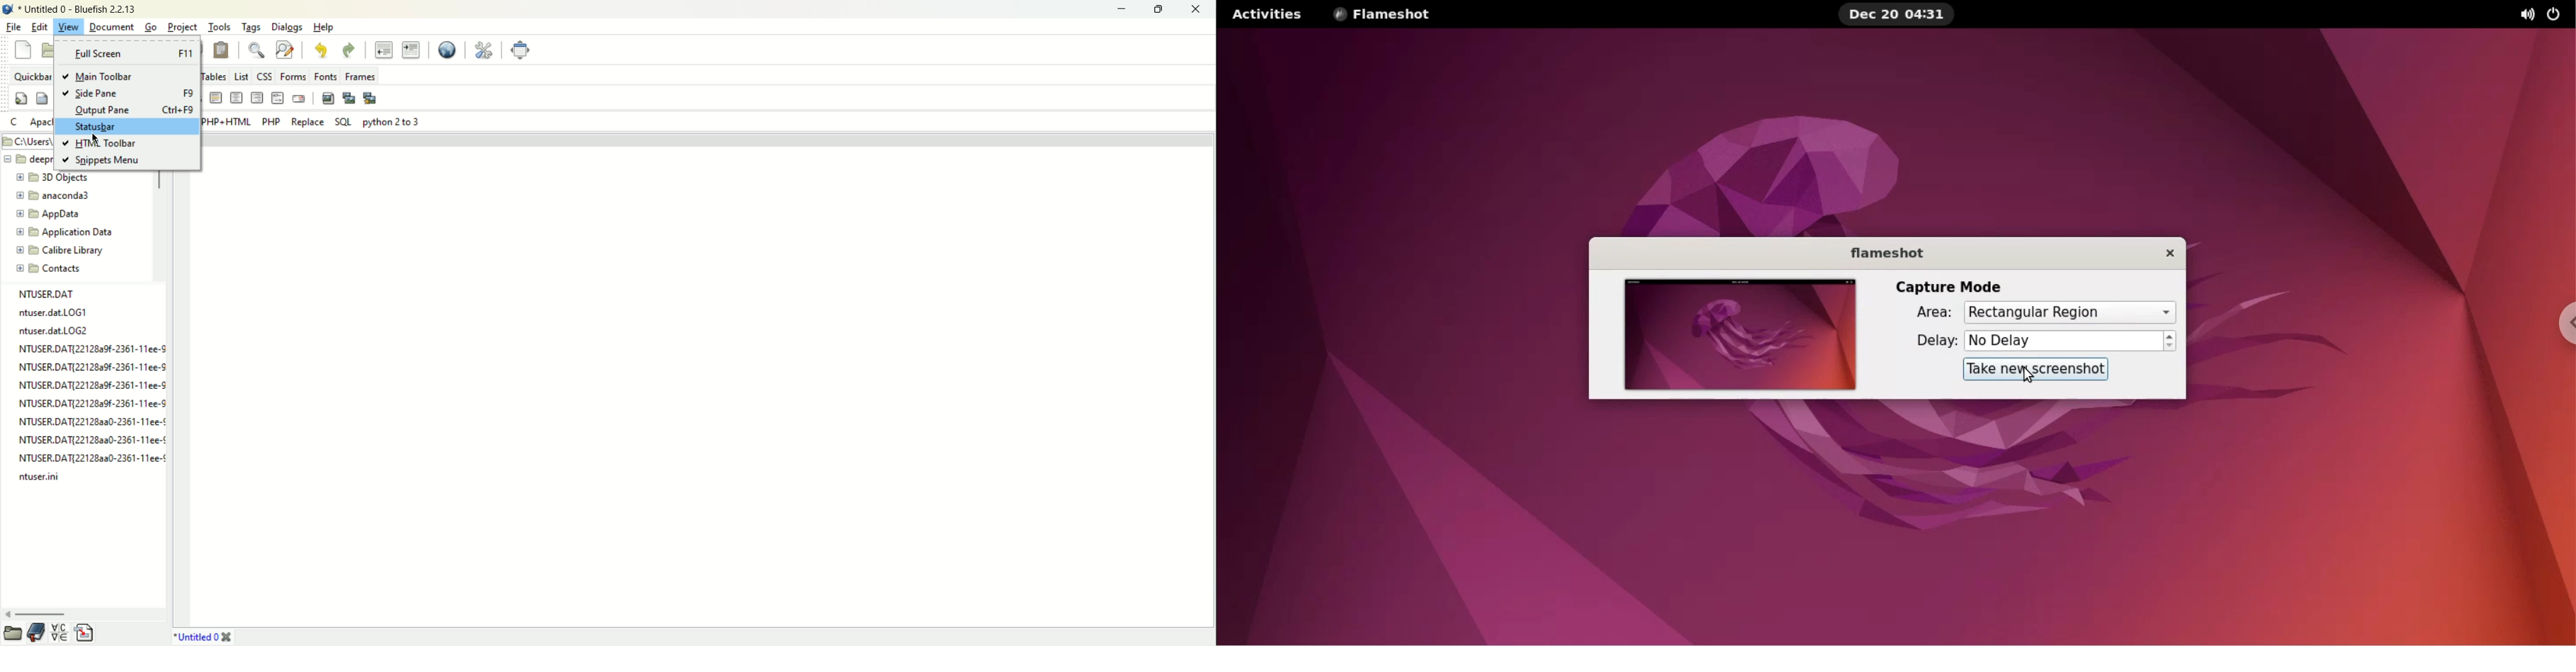 This screenshot has width=2576, height=672. What do you see at coordinates (2171, 255) in the screenshot?
I see `close` at bounding box center [2171, 255].